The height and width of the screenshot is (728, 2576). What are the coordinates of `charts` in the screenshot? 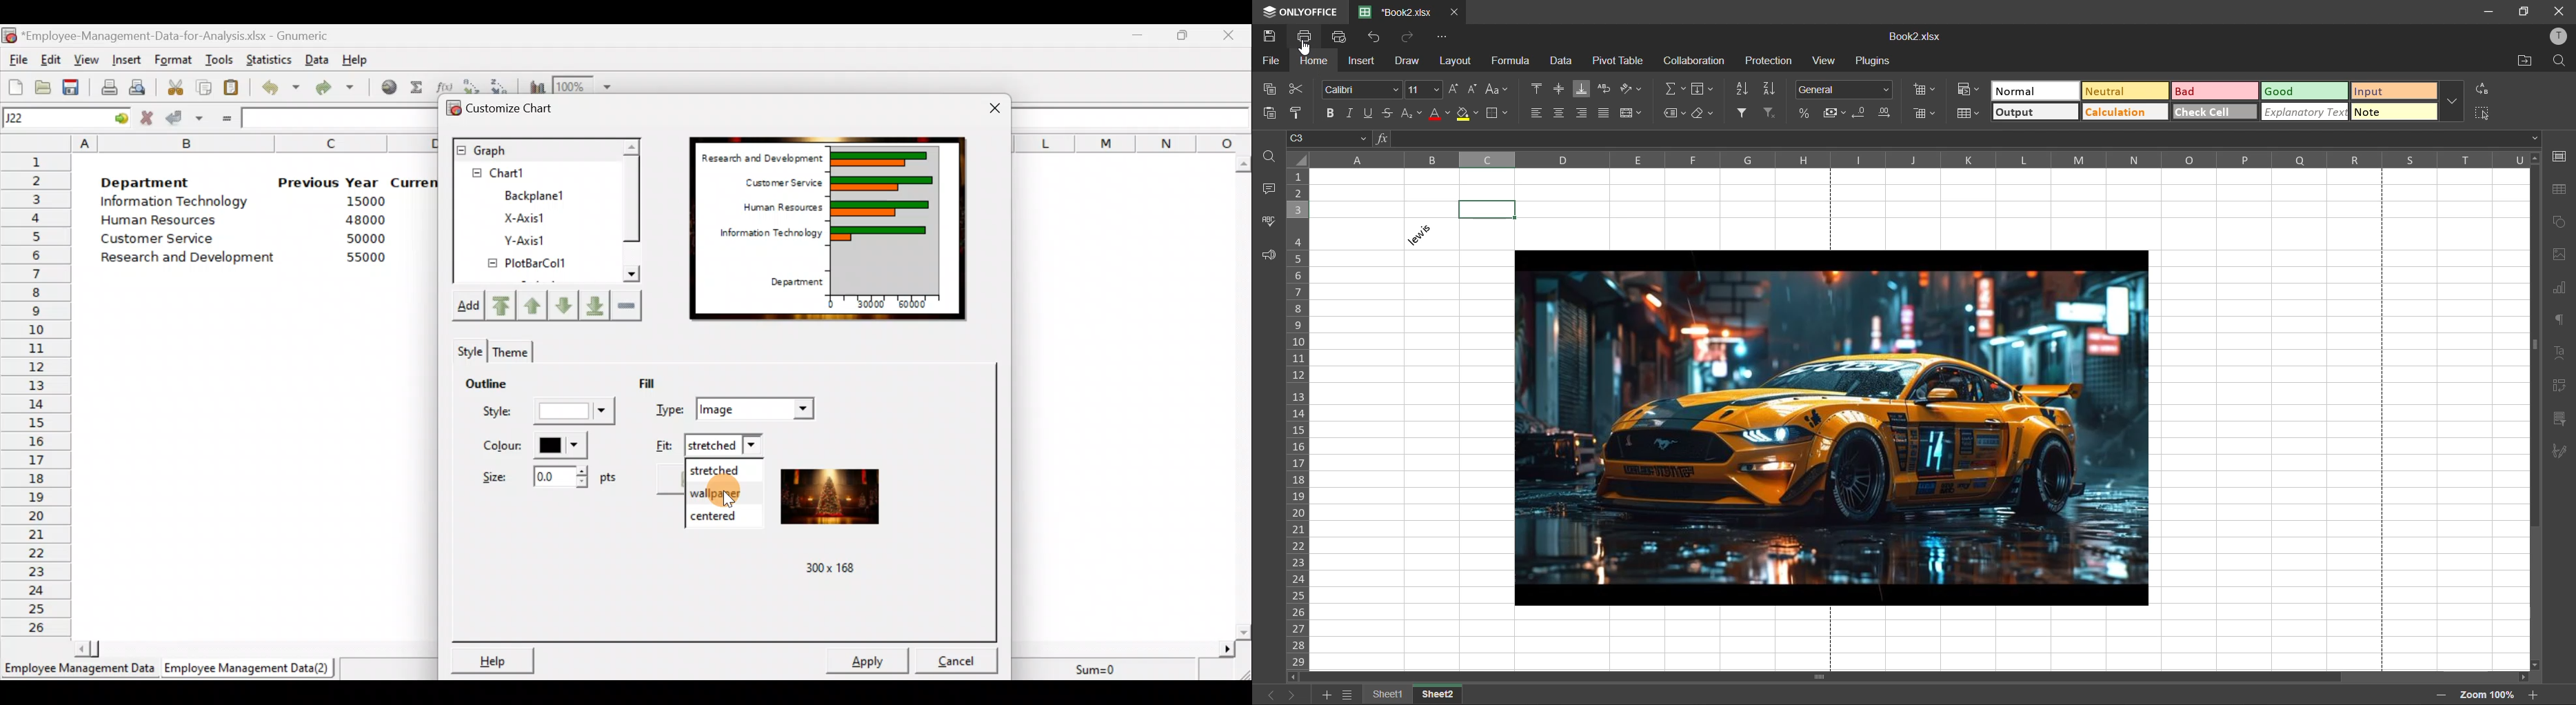 It's located at (2557, 288).